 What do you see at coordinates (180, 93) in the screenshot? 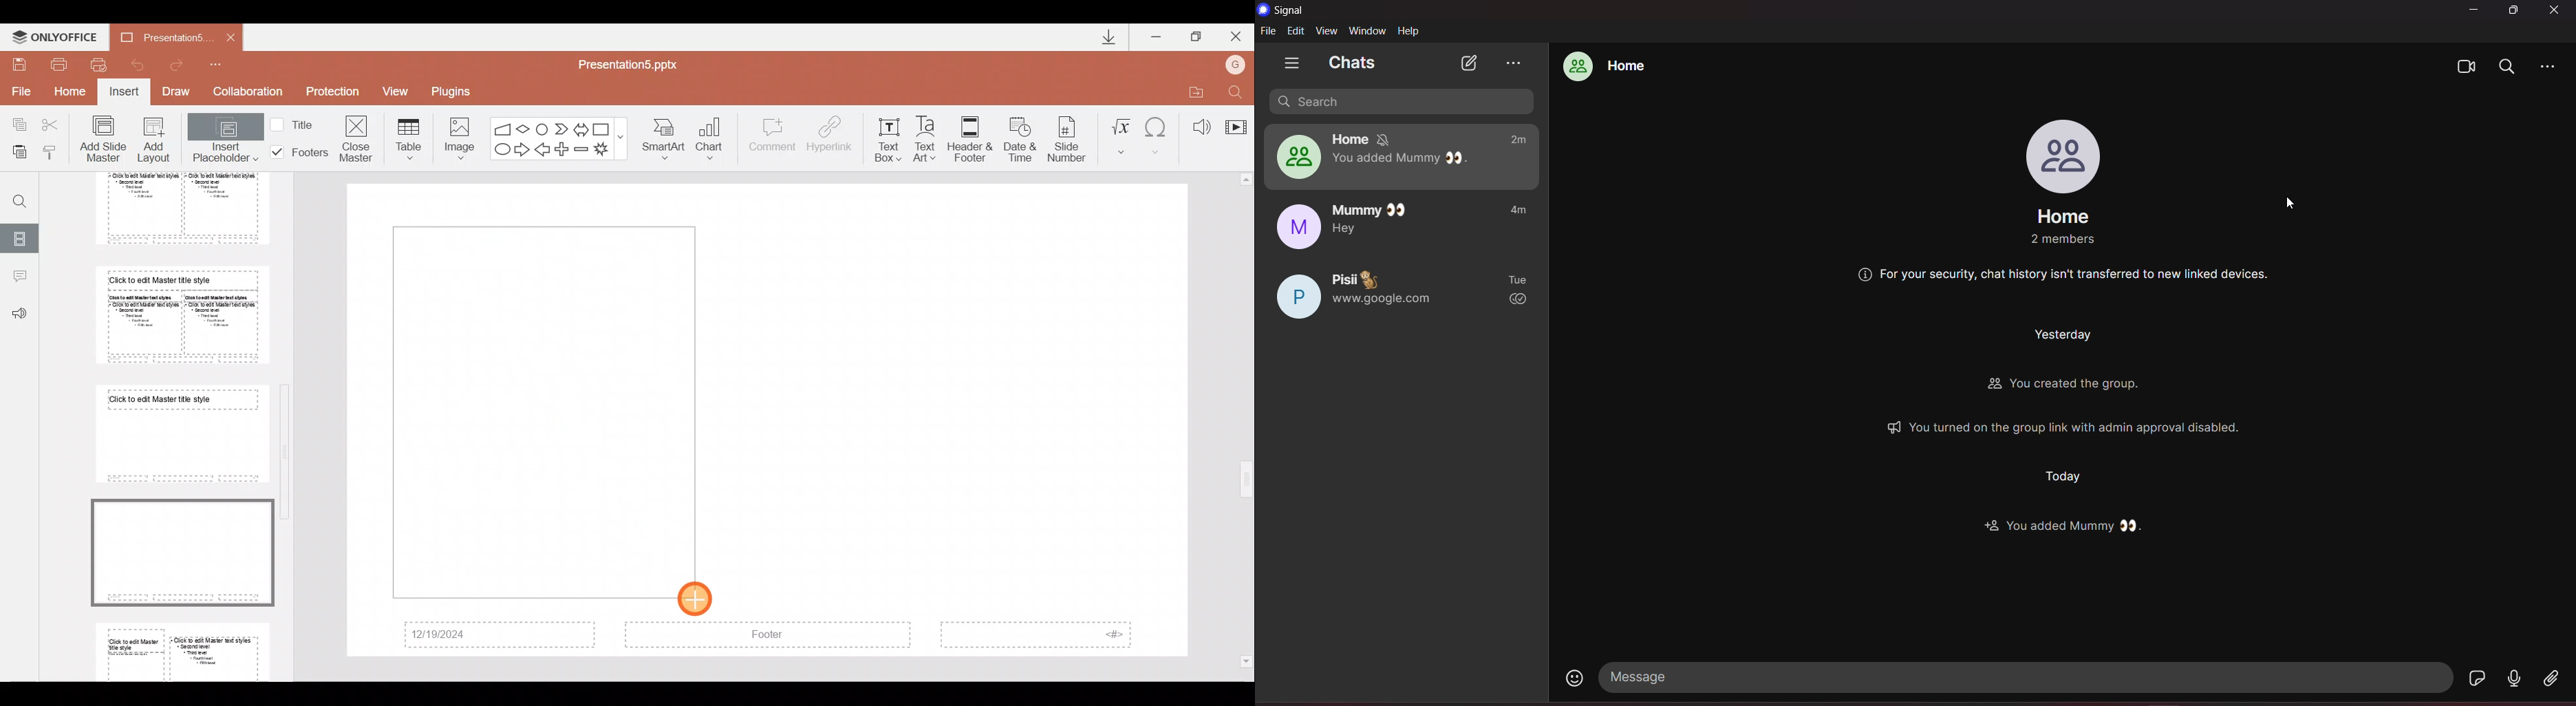
I see `Draw` at bounding box center [180, 93].